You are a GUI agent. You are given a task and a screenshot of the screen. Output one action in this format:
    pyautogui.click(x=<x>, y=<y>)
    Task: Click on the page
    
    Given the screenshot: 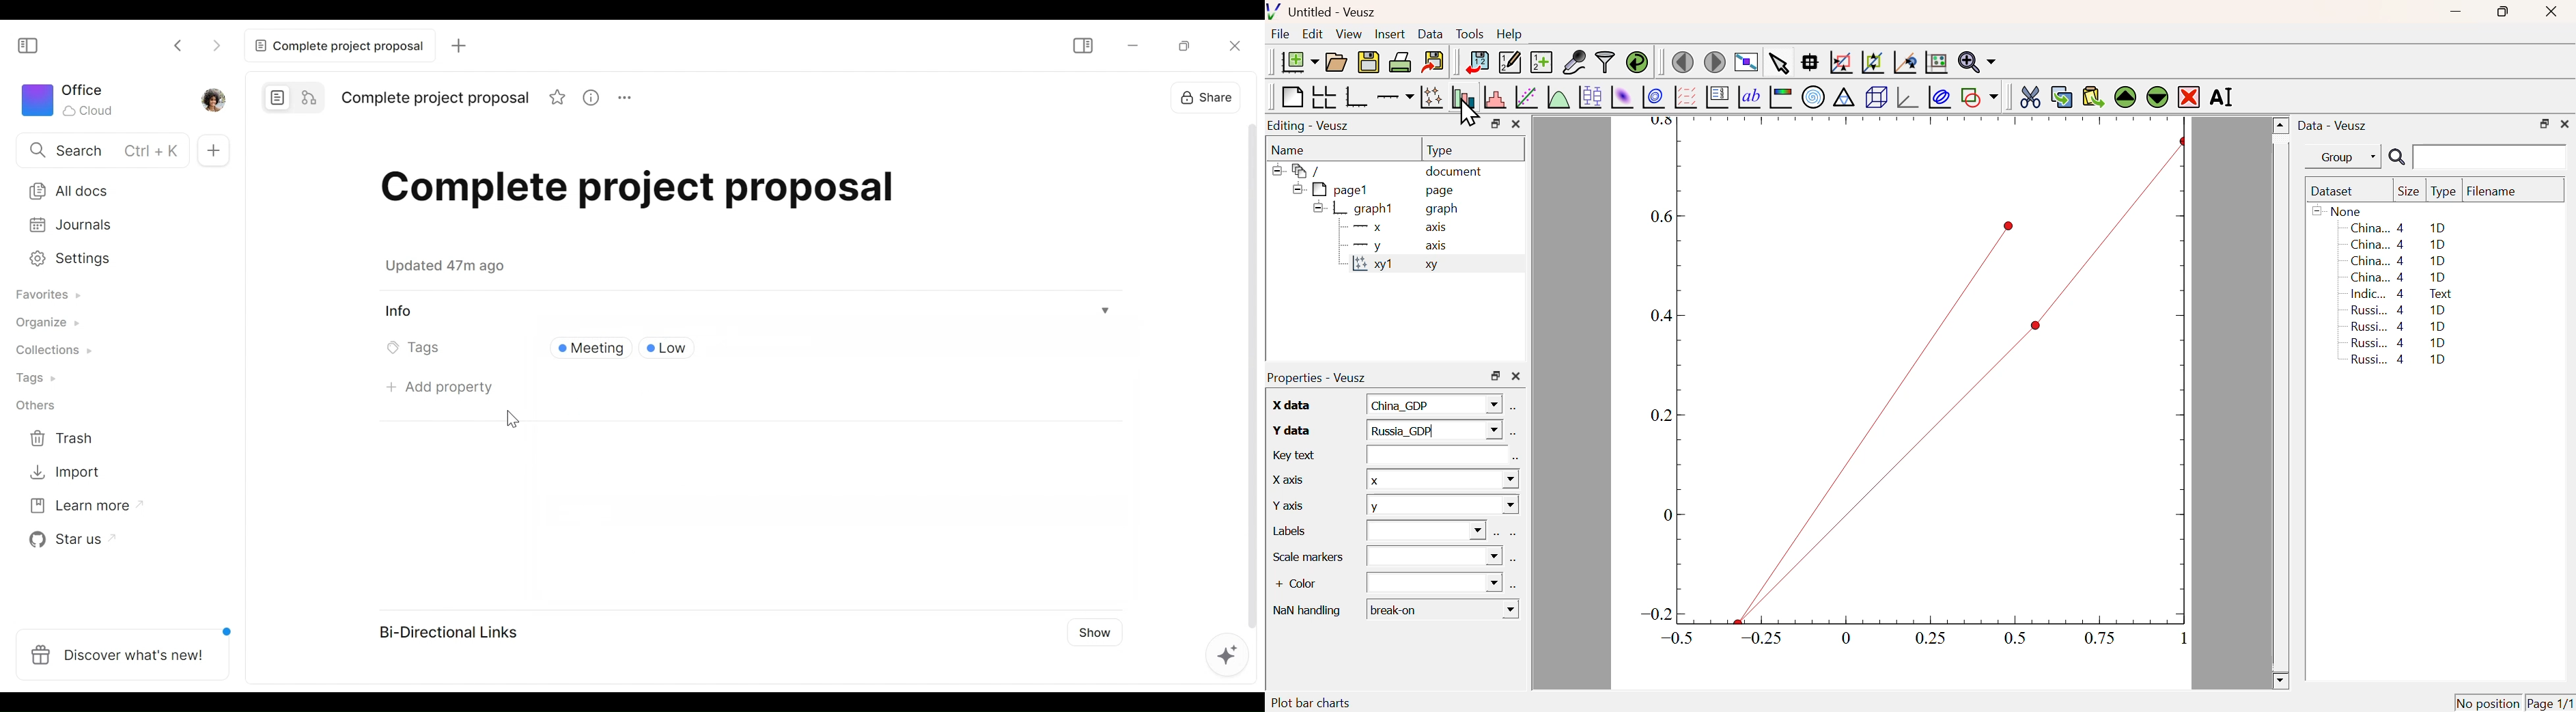 What is the action you would take?
    pyautogui.click(x=1442, y=190)
    